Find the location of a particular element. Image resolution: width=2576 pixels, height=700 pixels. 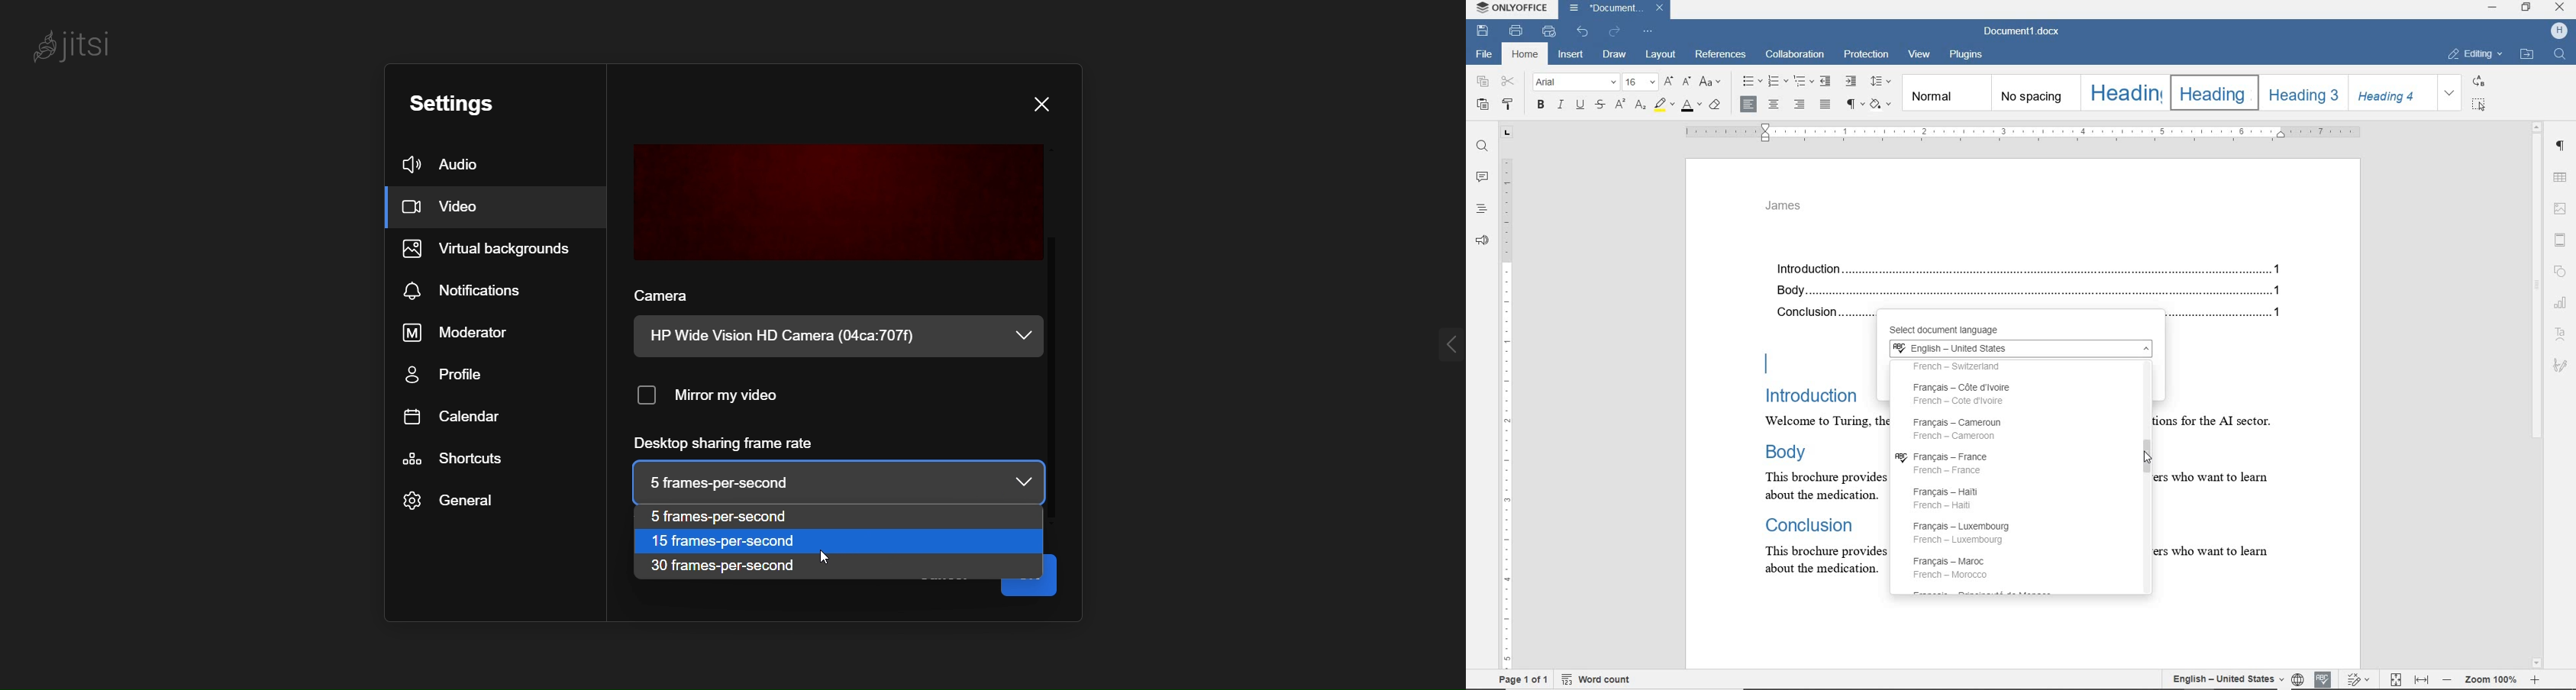

OPEN FILE LOCATION is located at coordinates (2527, 55).